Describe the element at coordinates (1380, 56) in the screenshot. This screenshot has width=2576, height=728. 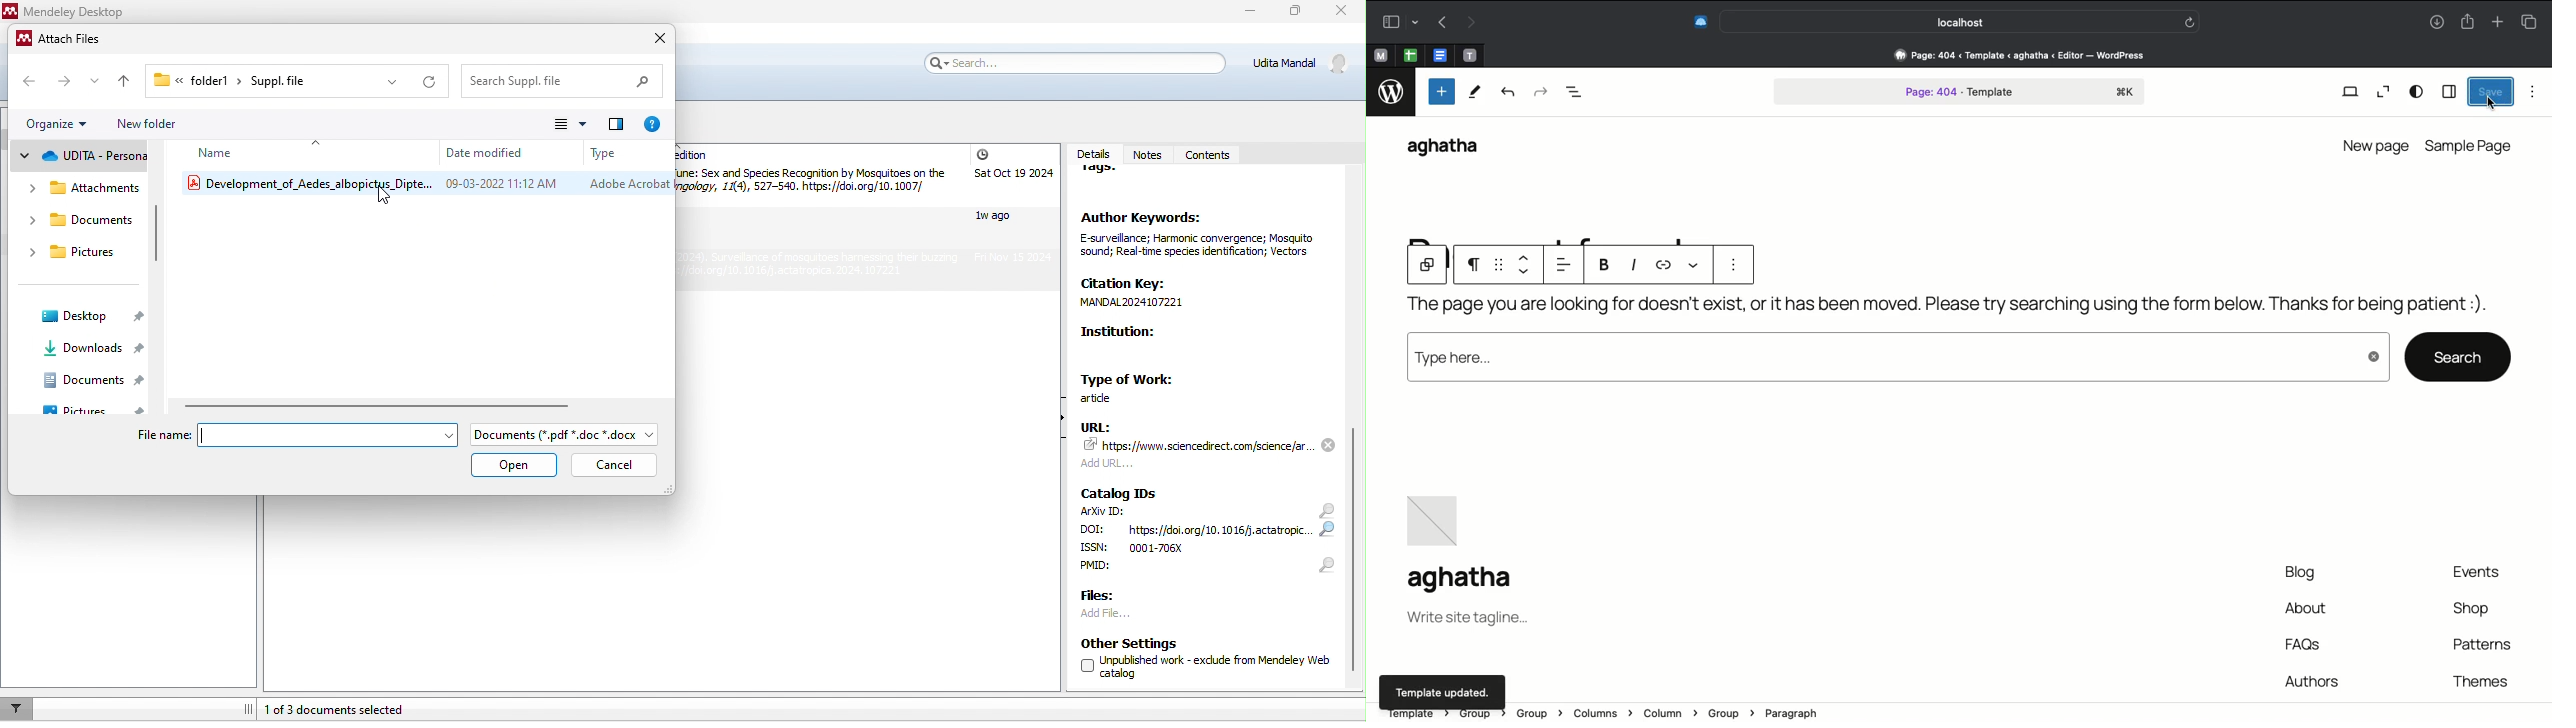
I see `open tab` at that location.